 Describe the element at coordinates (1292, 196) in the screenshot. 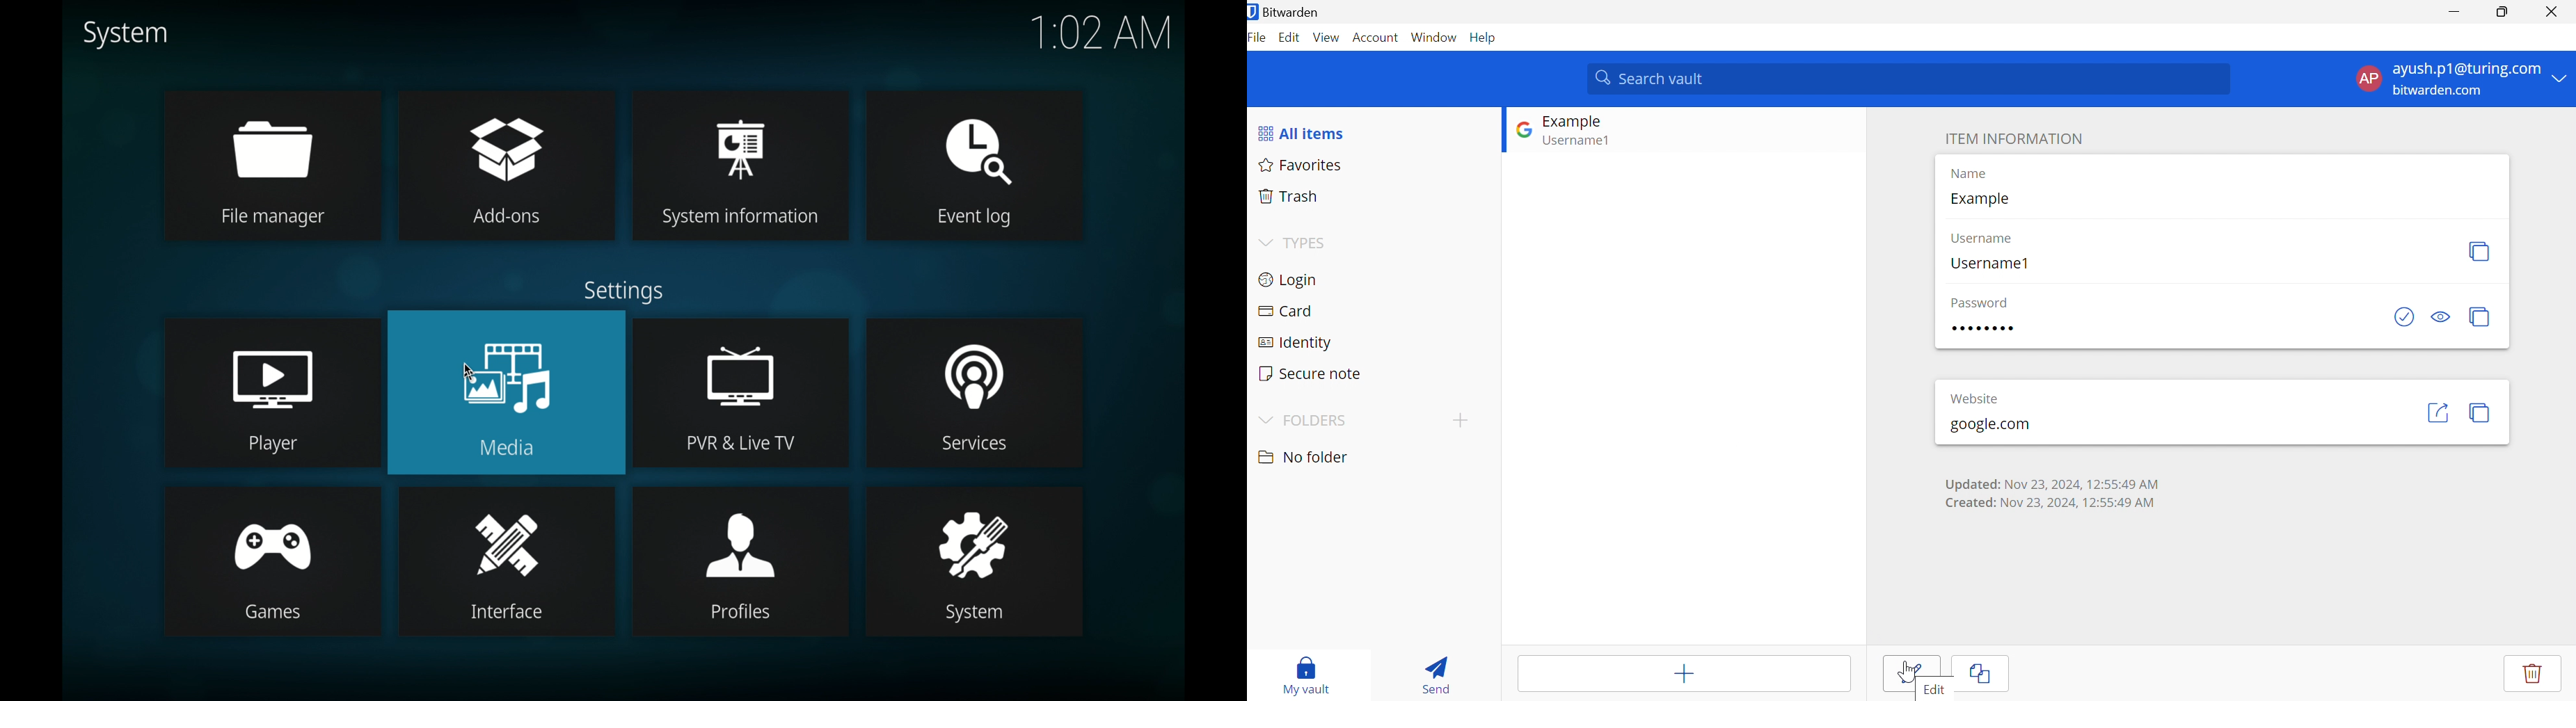

I see `` at that location.